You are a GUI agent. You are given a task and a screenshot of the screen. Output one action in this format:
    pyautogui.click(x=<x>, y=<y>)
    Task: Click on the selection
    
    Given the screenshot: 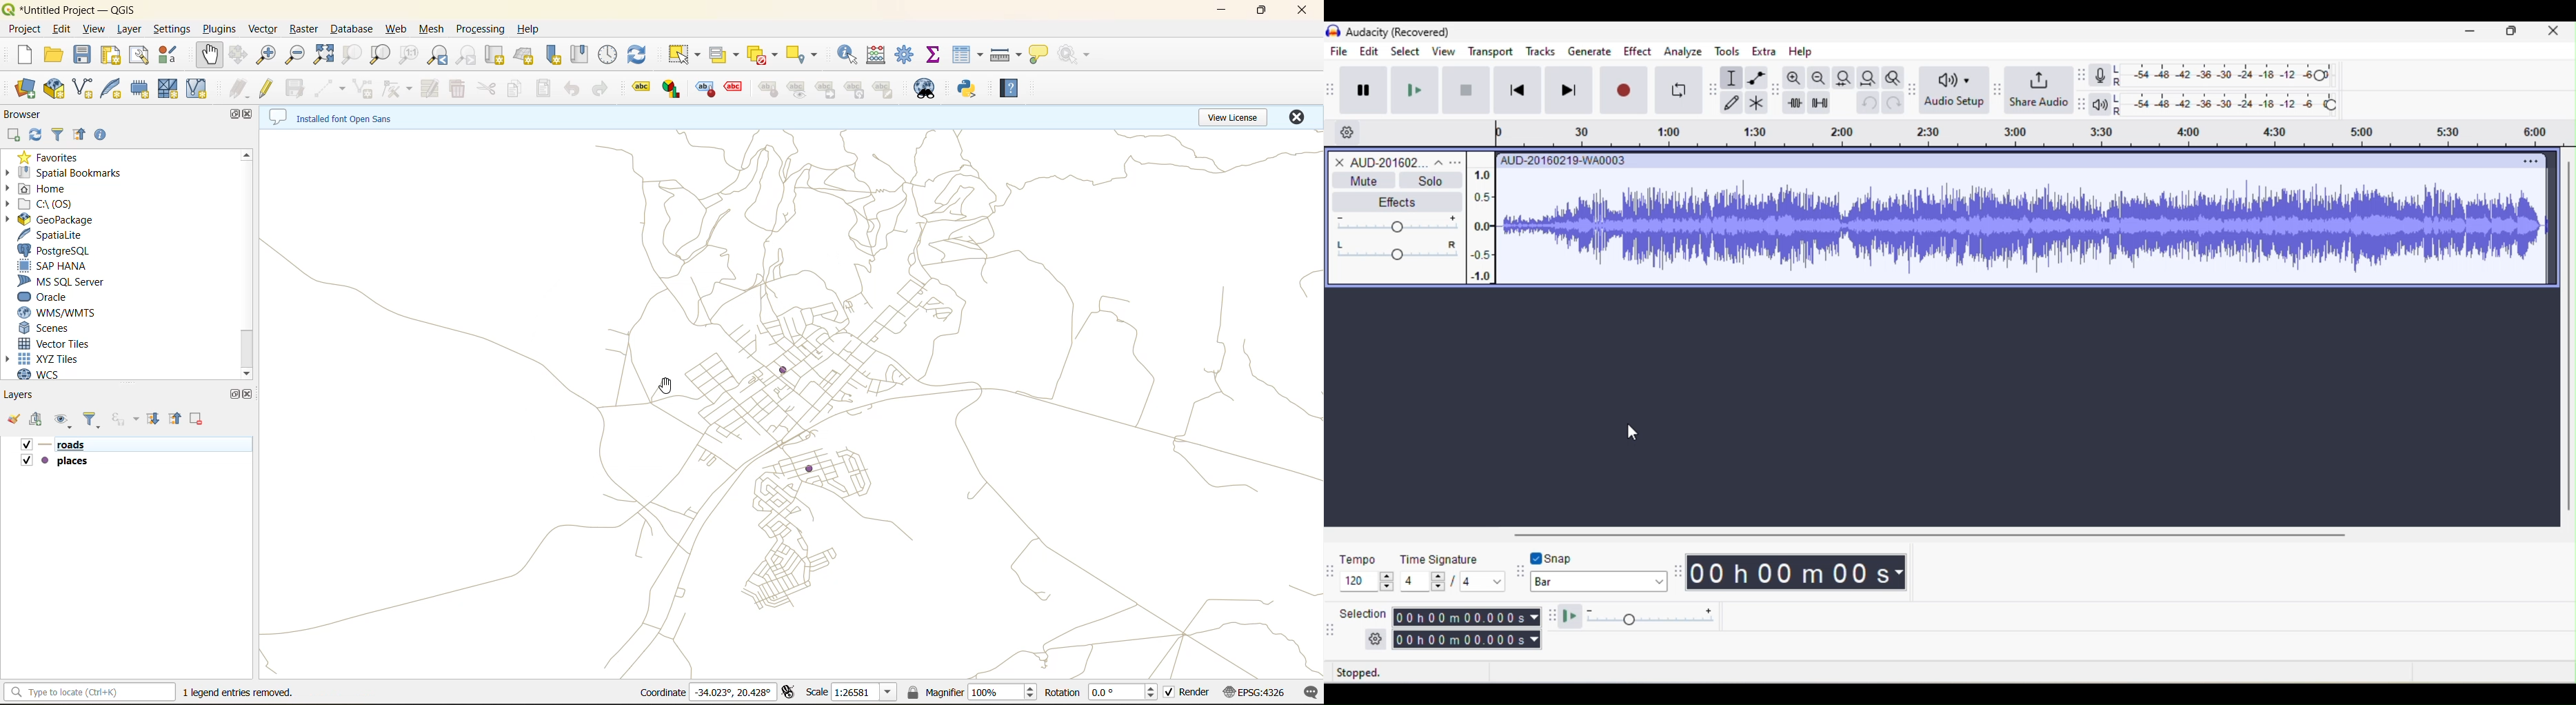 What is the action you would take?
    pyautogui.click(x=1365, y=627)
    